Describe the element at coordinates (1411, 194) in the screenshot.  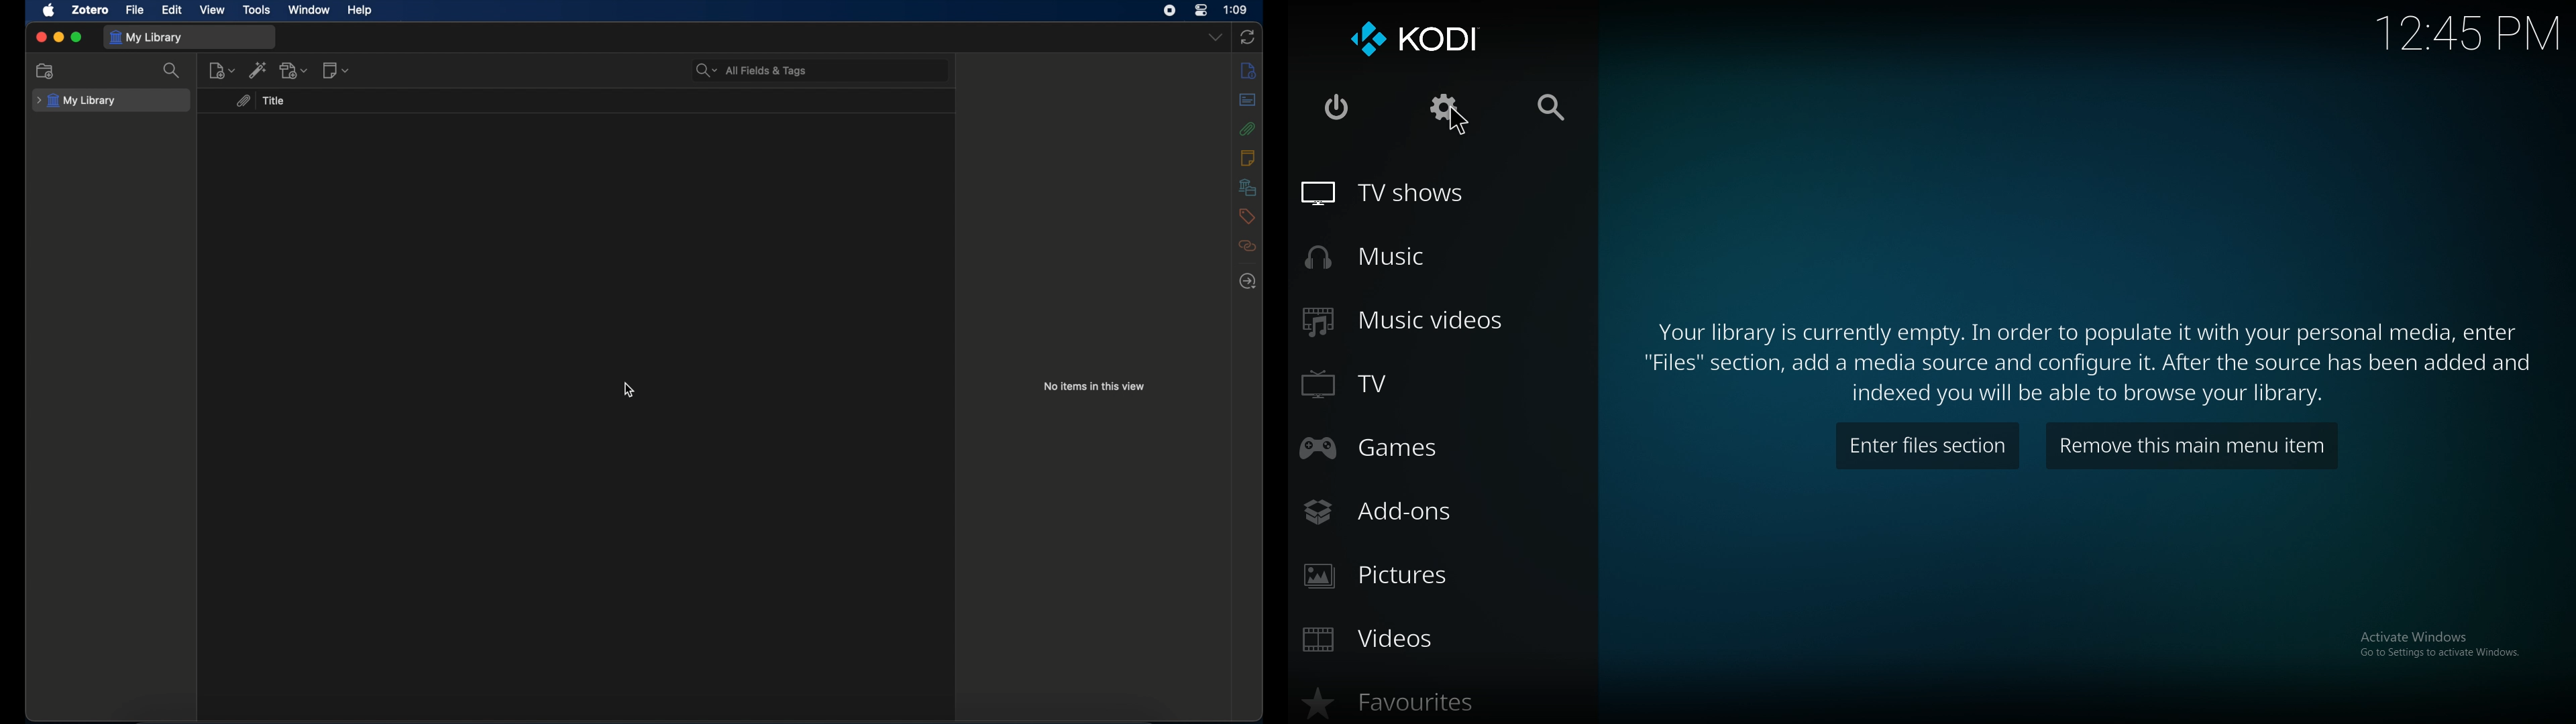
I see `tv shows` at that location.